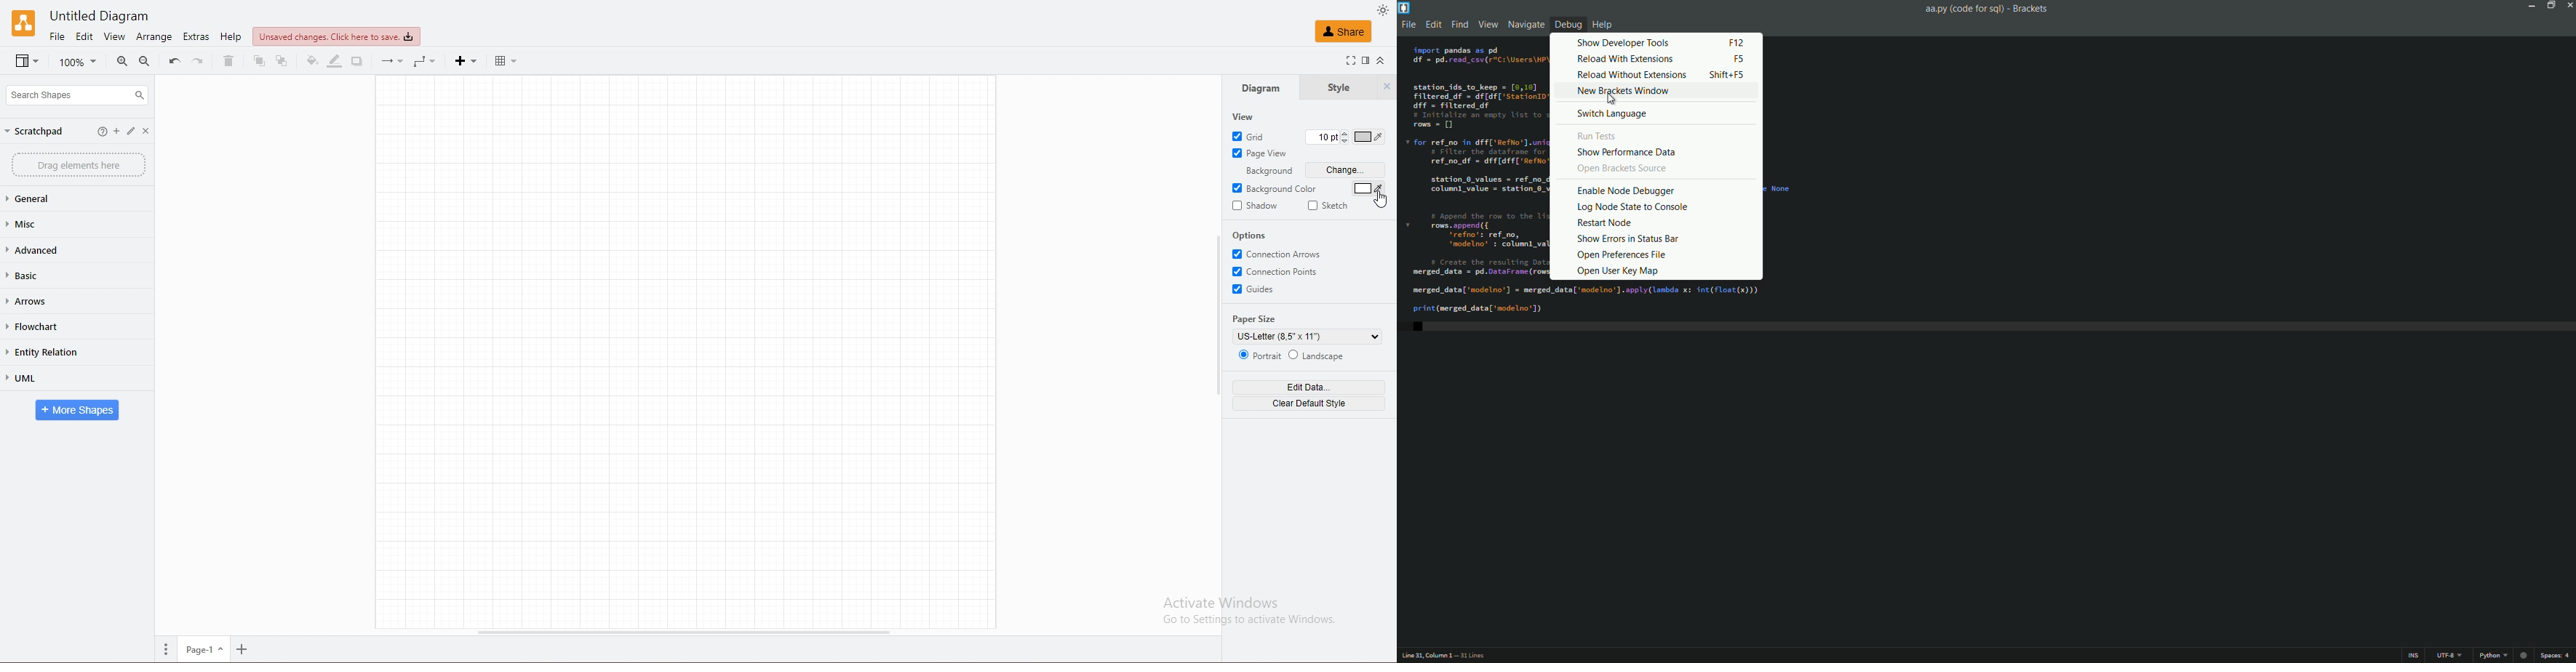 The image size is (2576, 672). Describe the element at coordinates (1366, 60) in the screenshot. I see `format` at that location.